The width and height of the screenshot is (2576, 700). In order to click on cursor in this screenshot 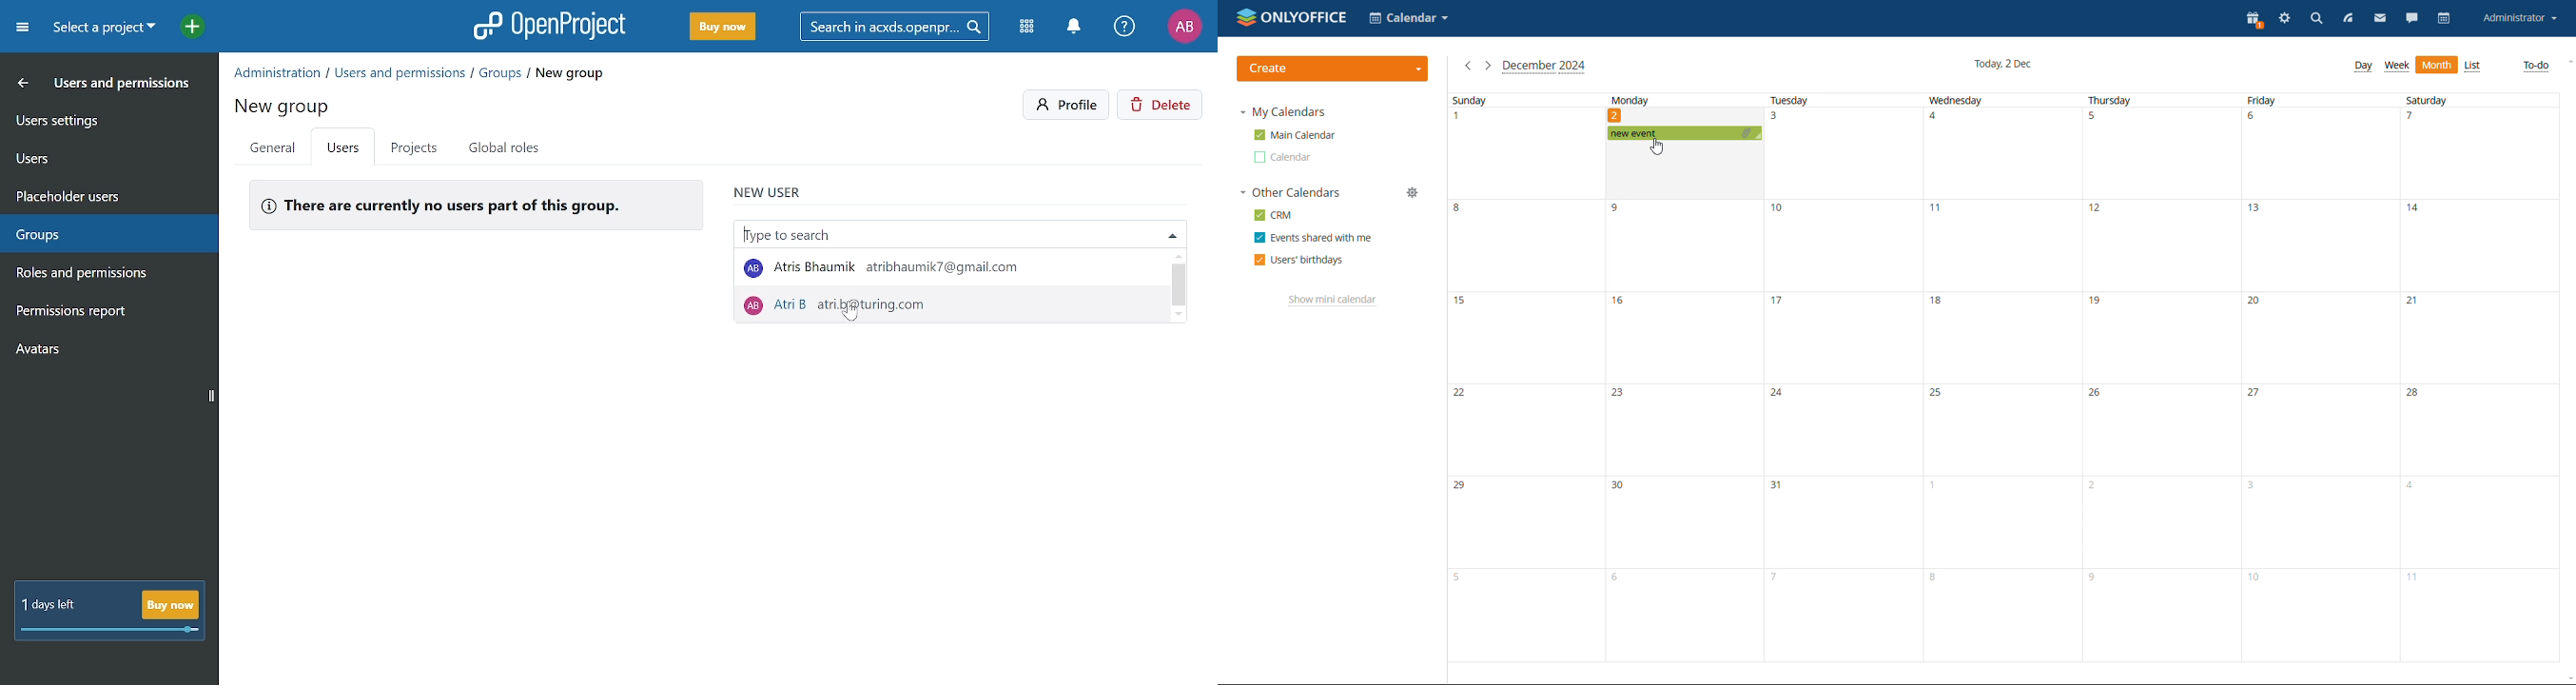, I will do `click(1657, 146)`.